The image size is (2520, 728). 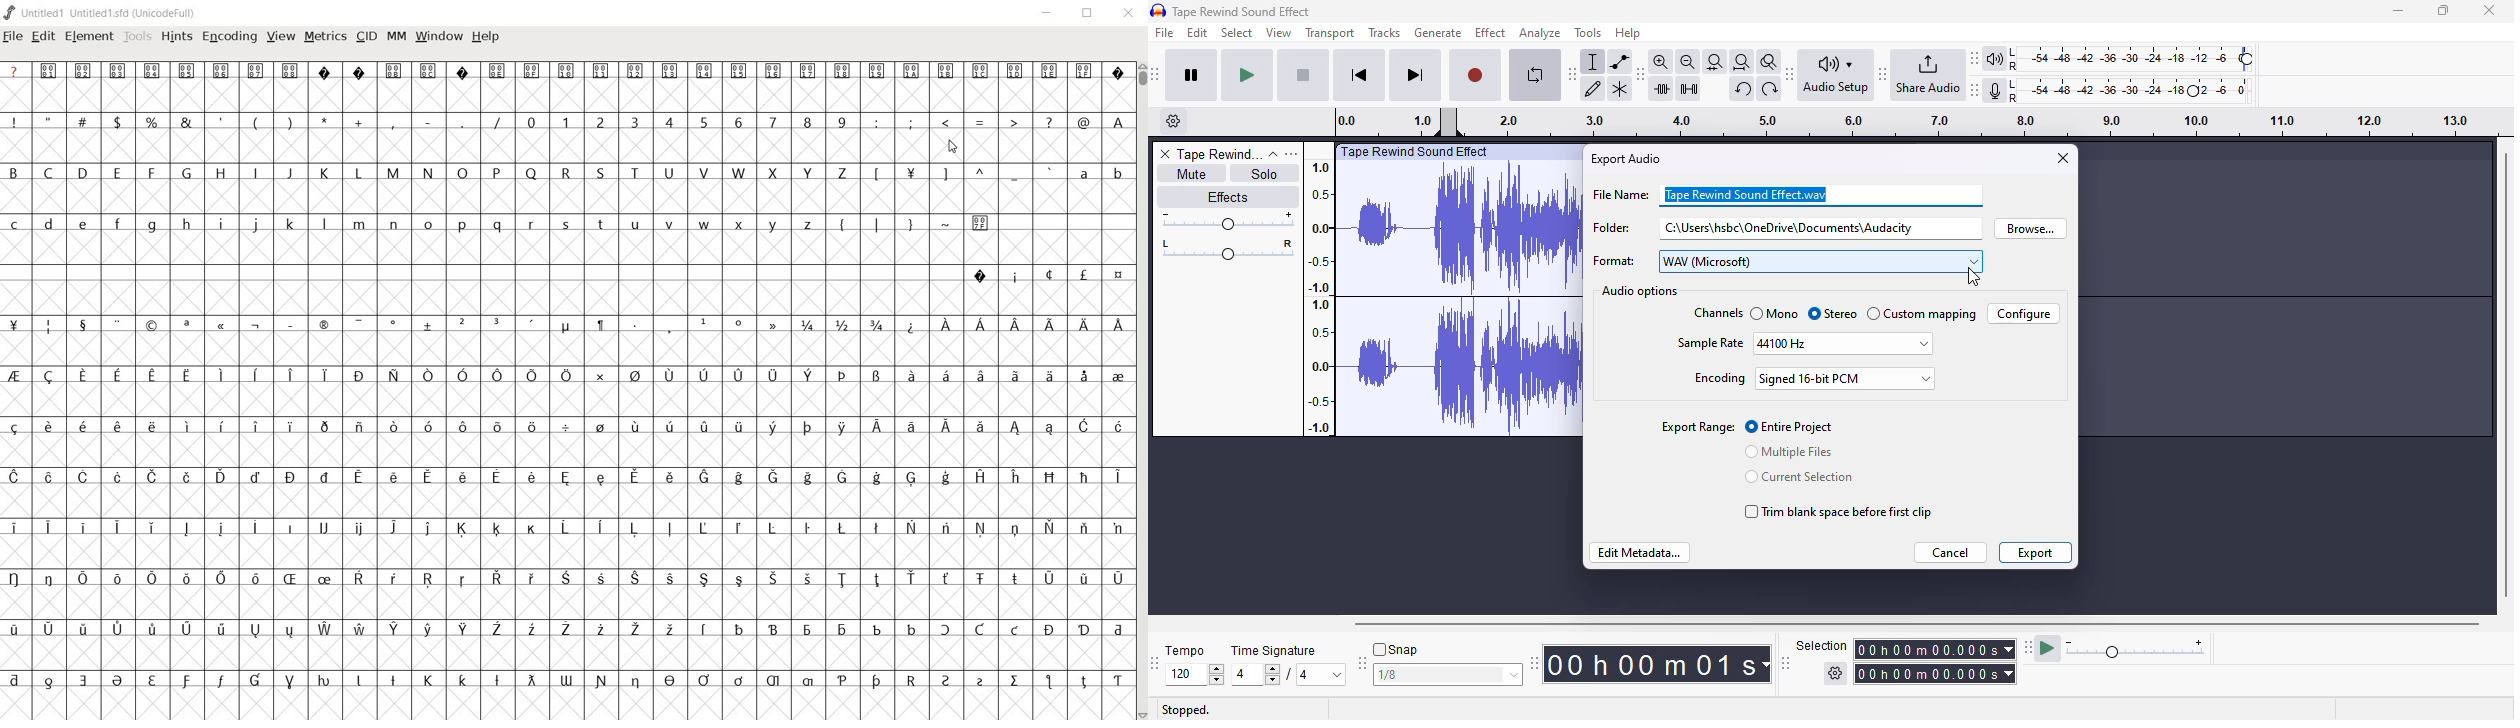 I want to click on record, so click(x=1476, y=77).